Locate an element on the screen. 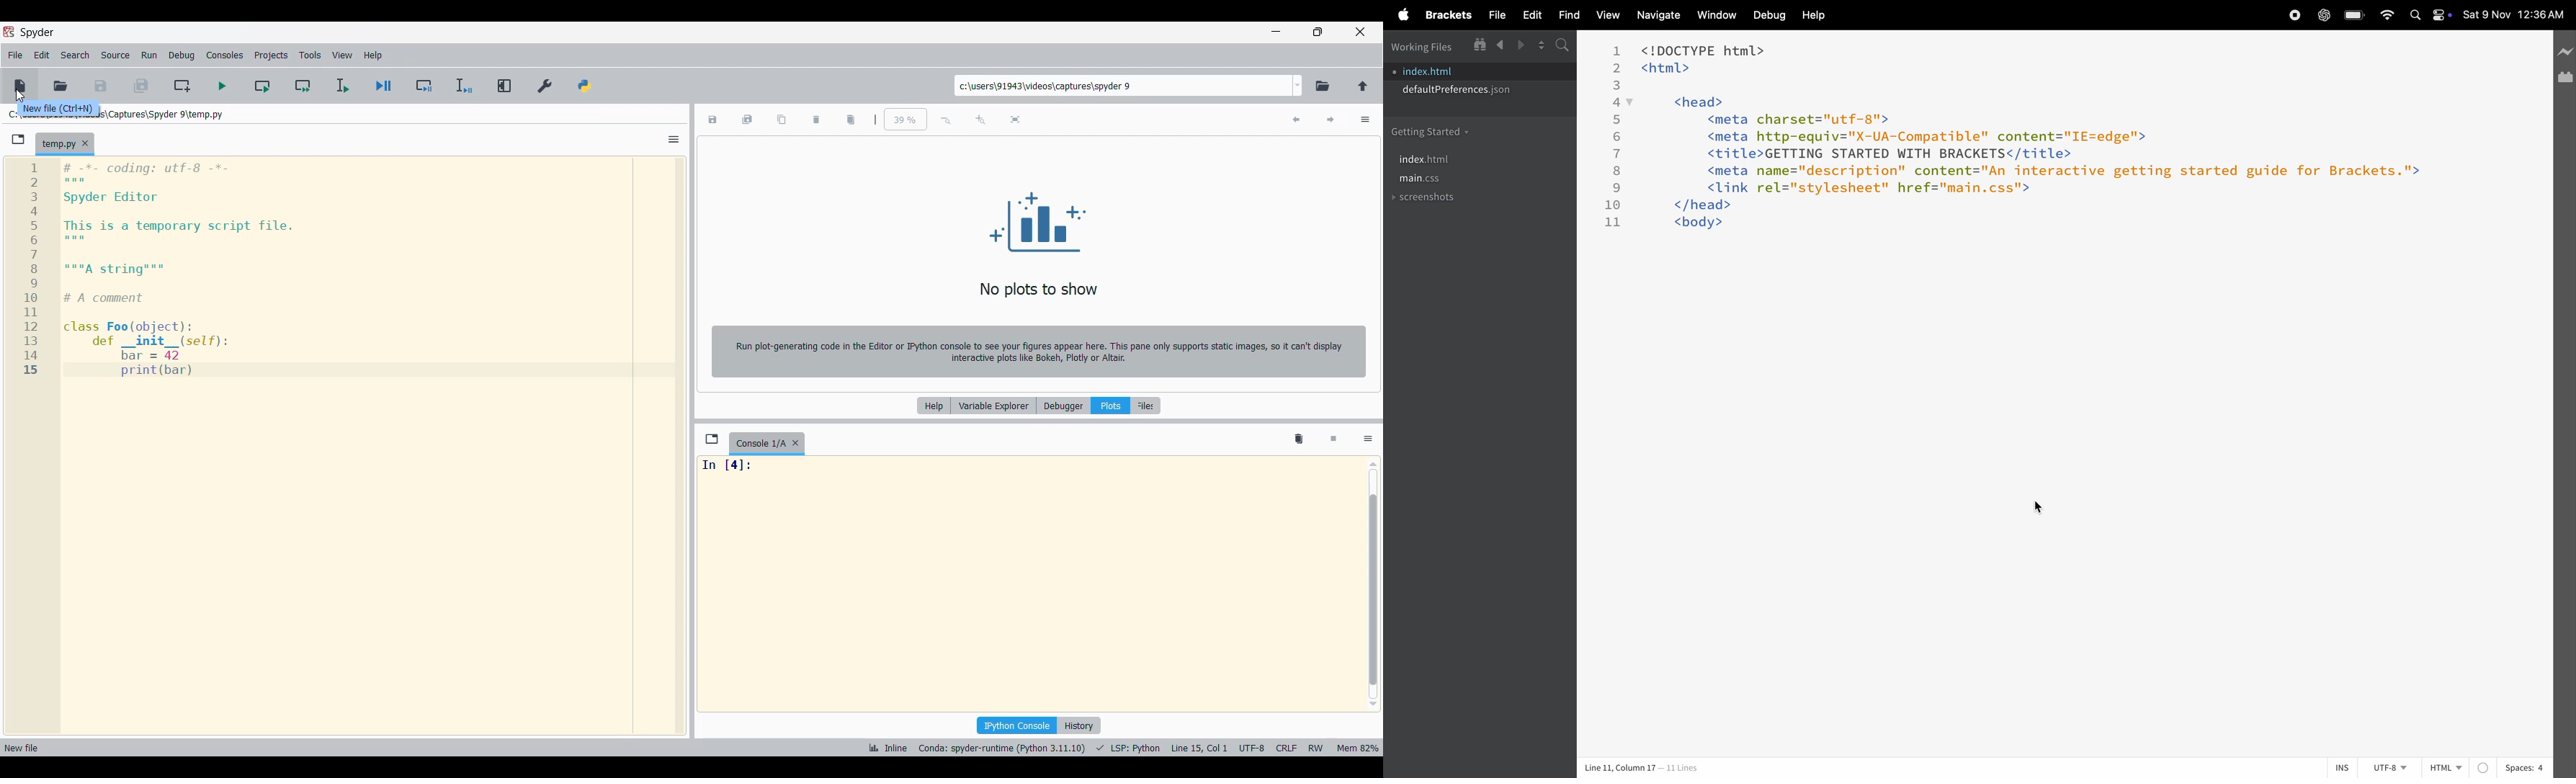  rw is located at coordinates (1318, 747).